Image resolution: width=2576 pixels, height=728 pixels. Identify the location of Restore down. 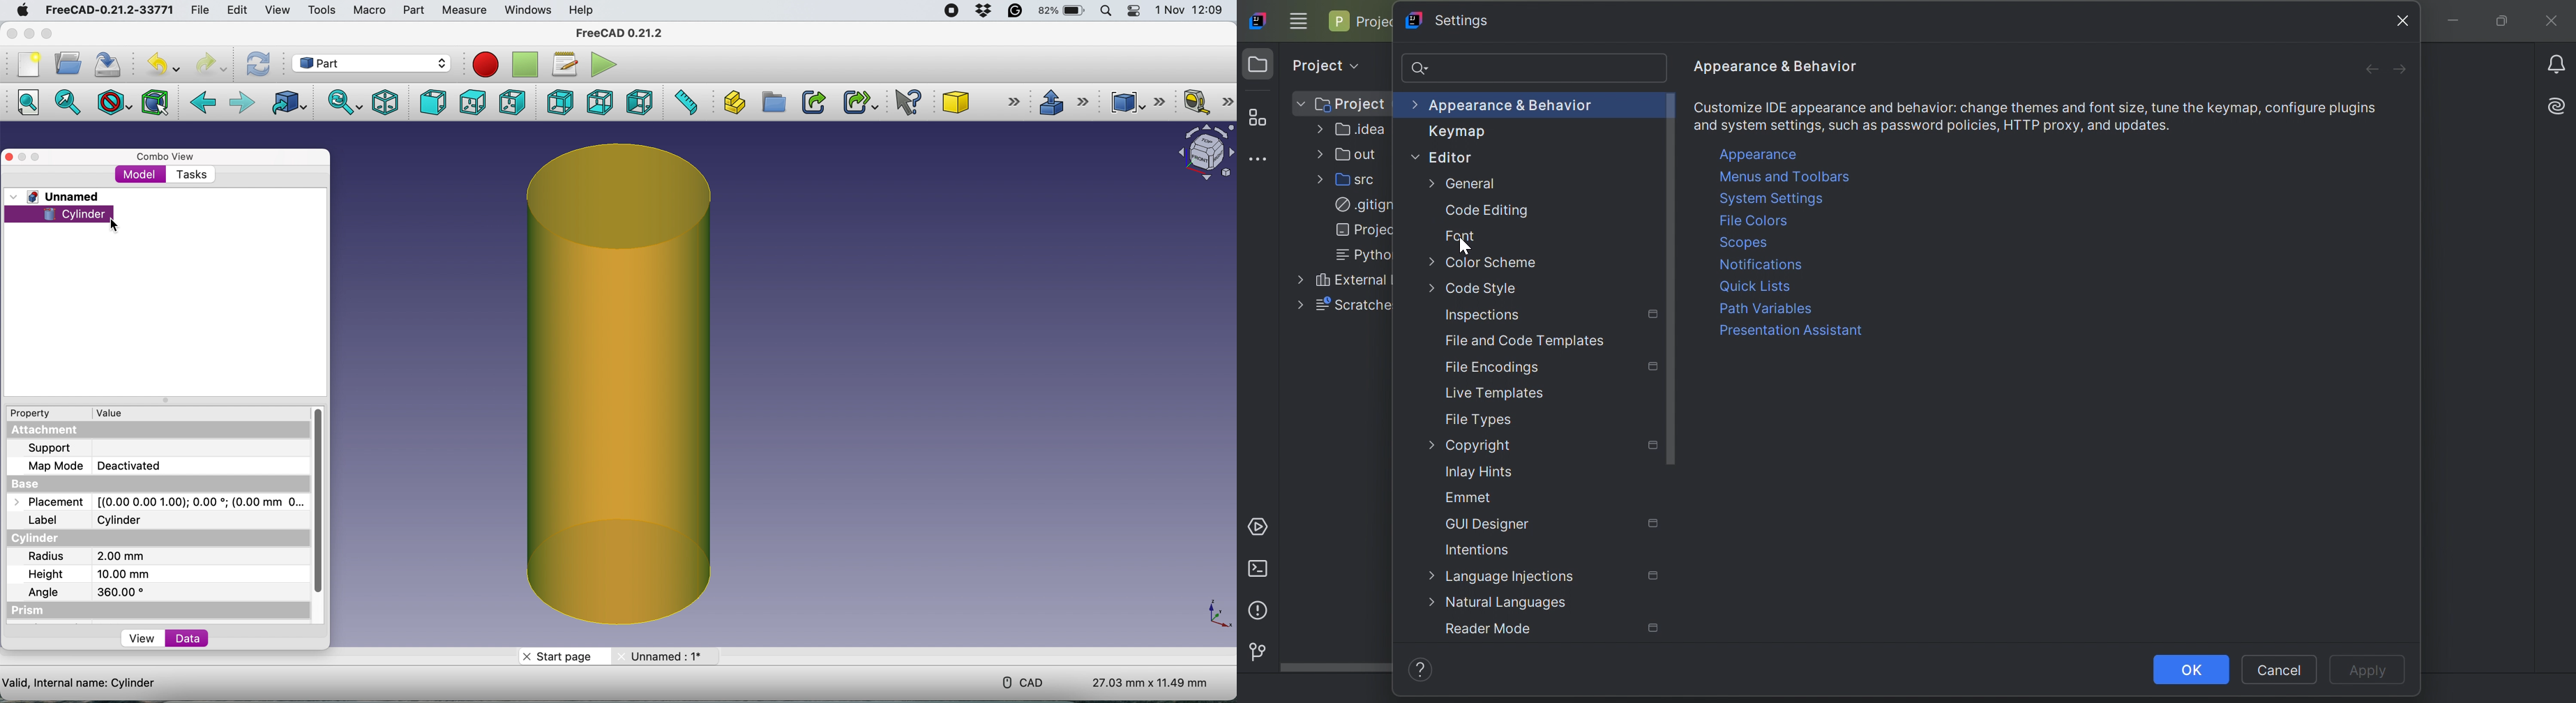
(2500, 22).